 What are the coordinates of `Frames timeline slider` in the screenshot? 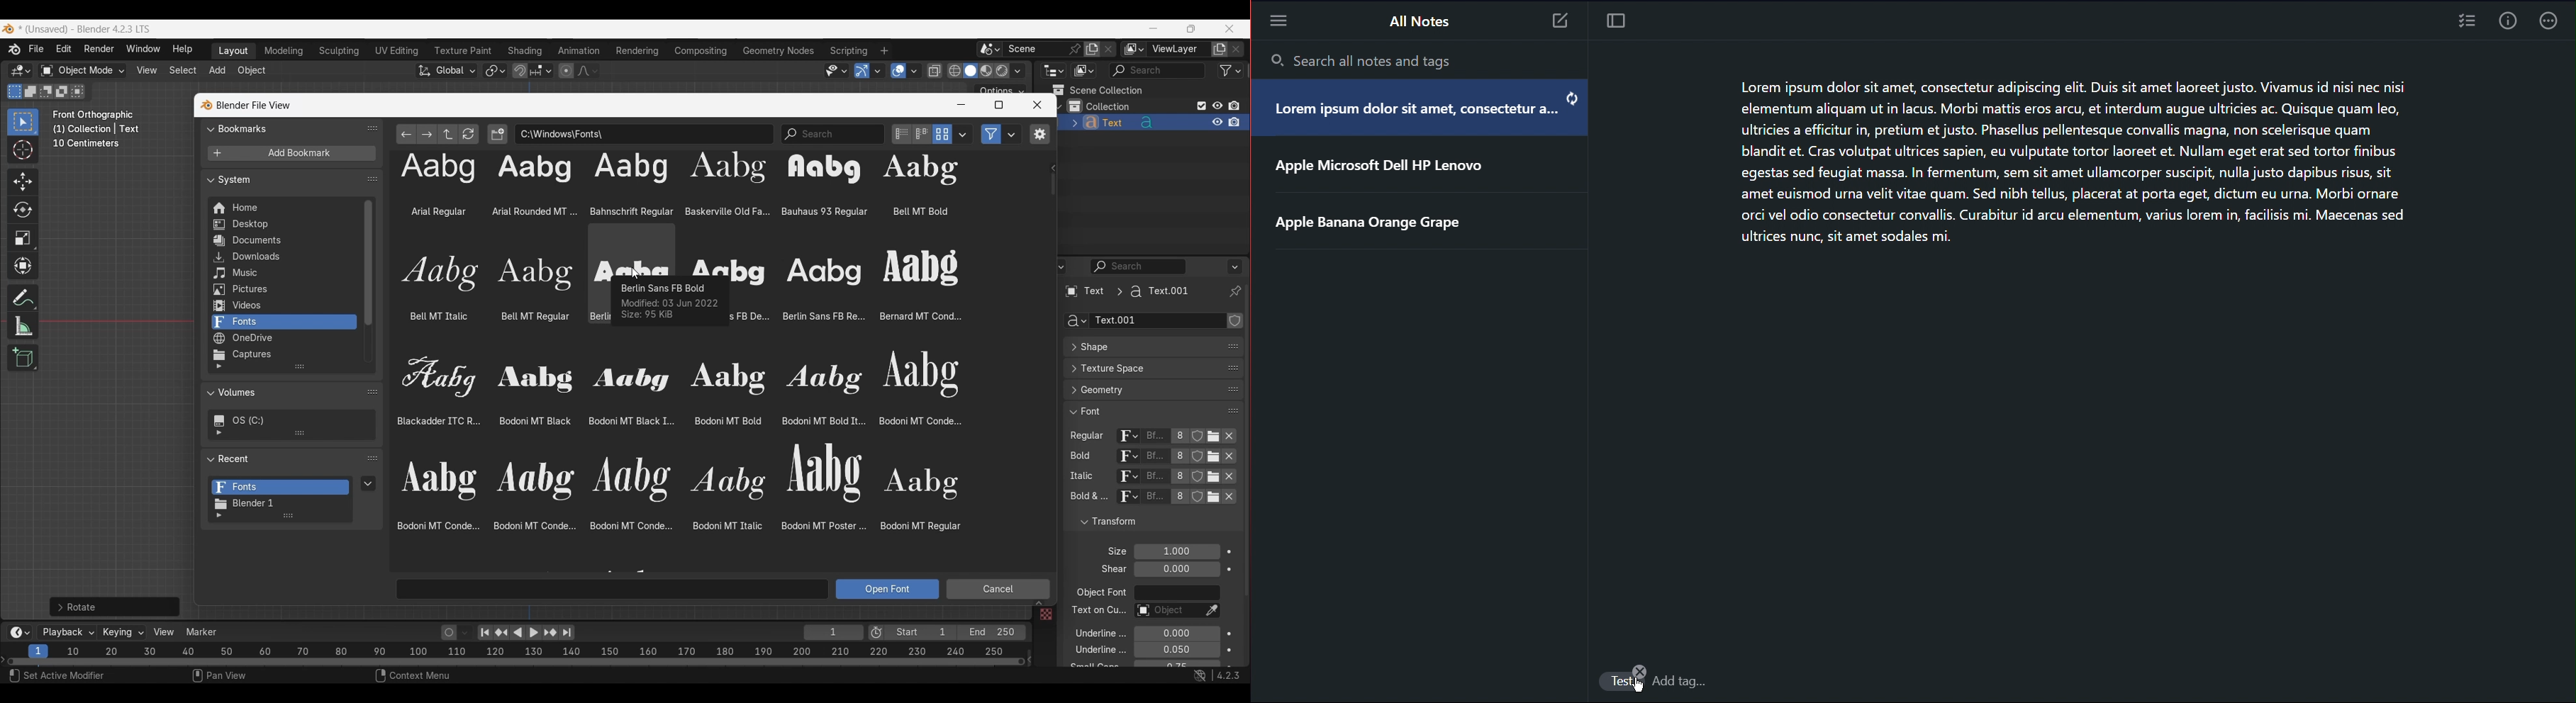 It's located at (515, 663).